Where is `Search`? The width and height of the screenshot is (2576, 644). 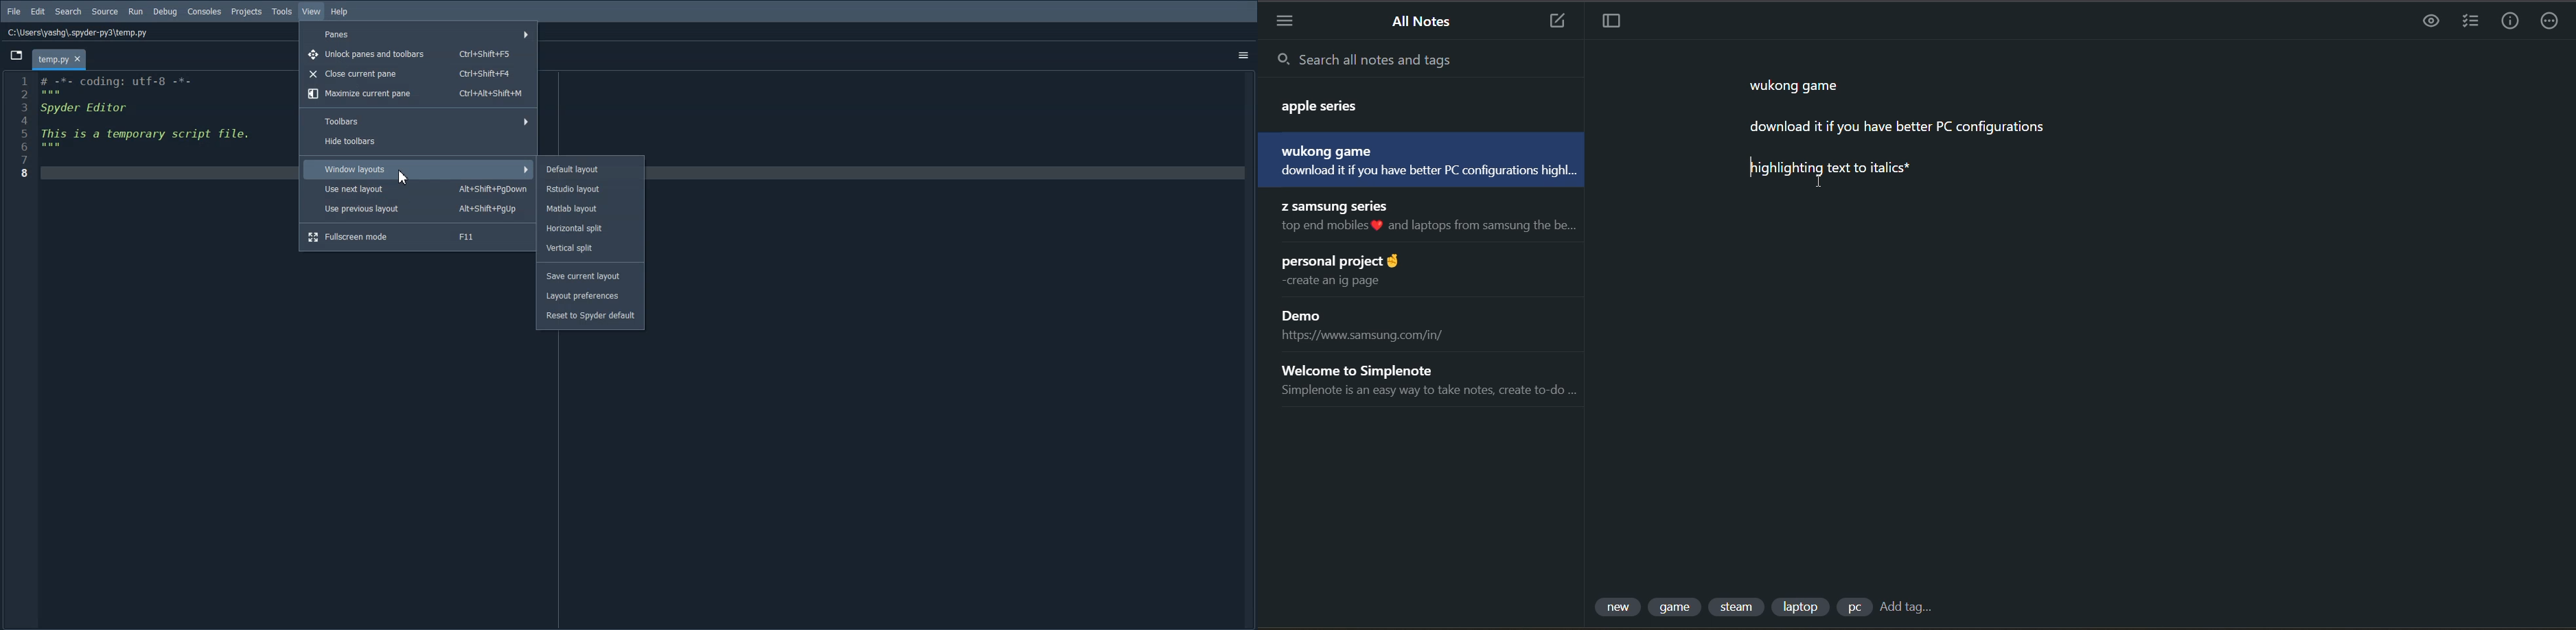
Search is located at coordinates (68, 12).